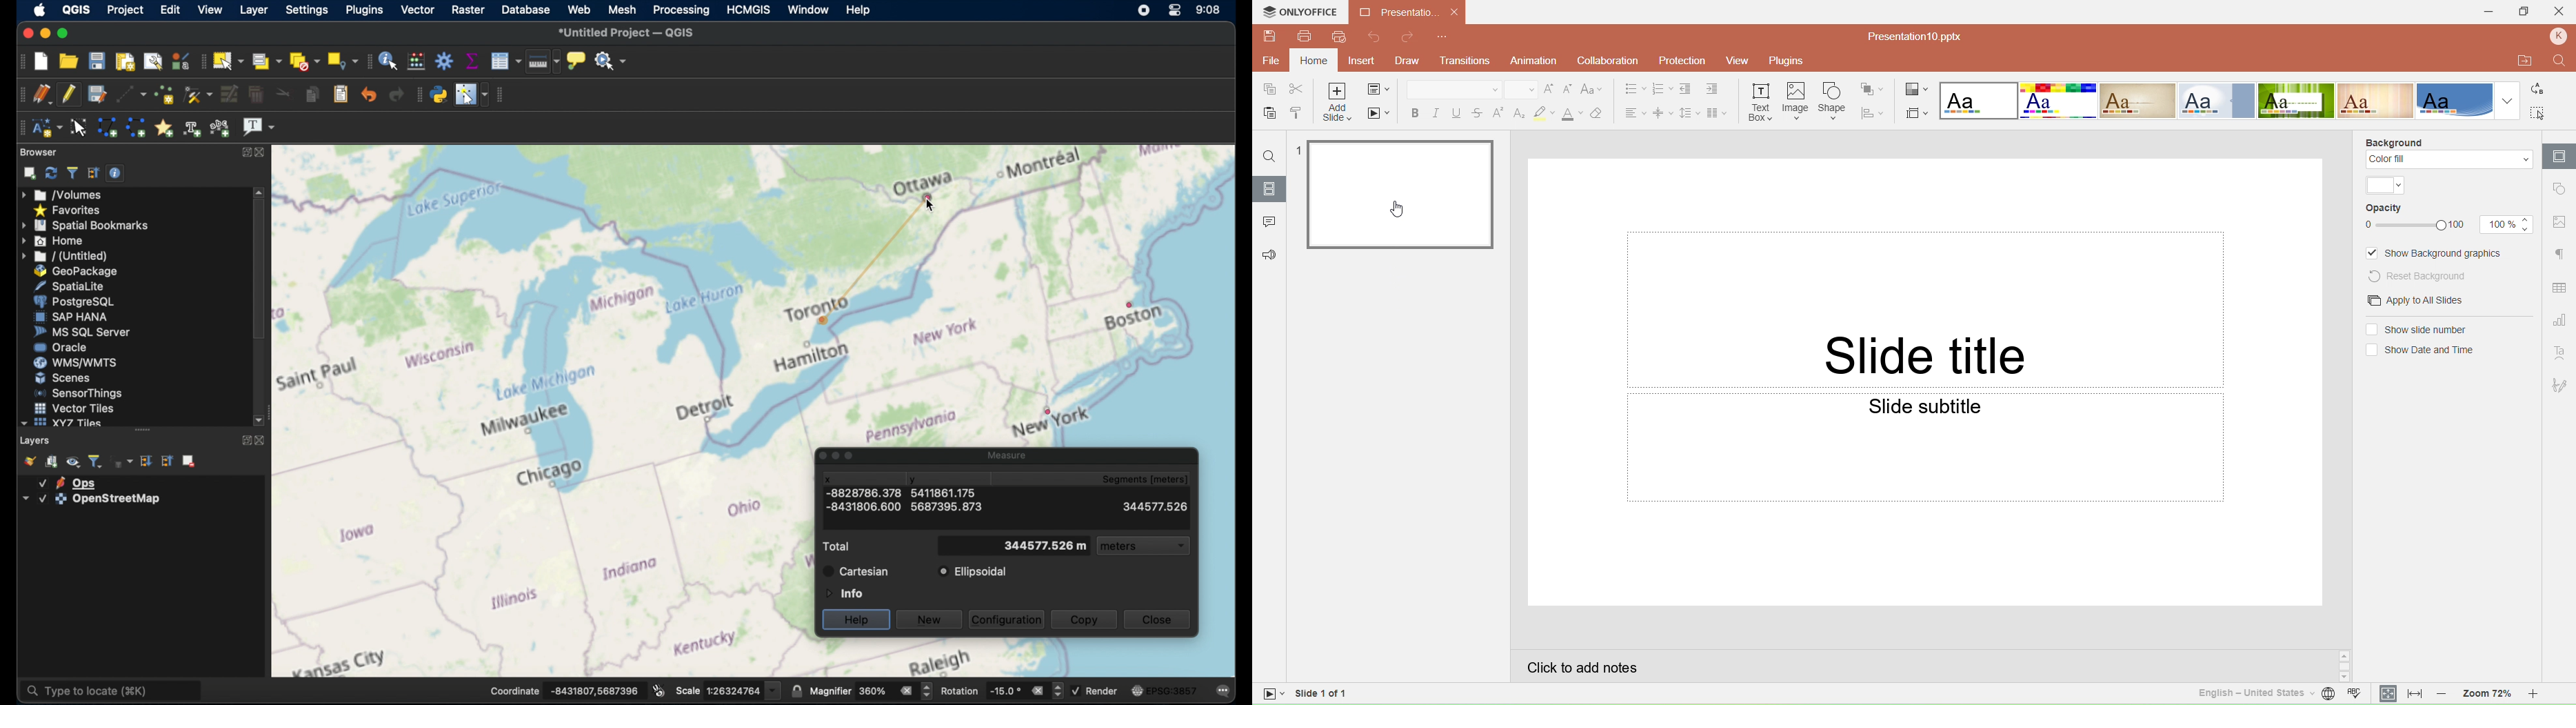  Describe the element at coordinates (2410, 226) in the screenshot. I see `Opacity Slider` at that location.